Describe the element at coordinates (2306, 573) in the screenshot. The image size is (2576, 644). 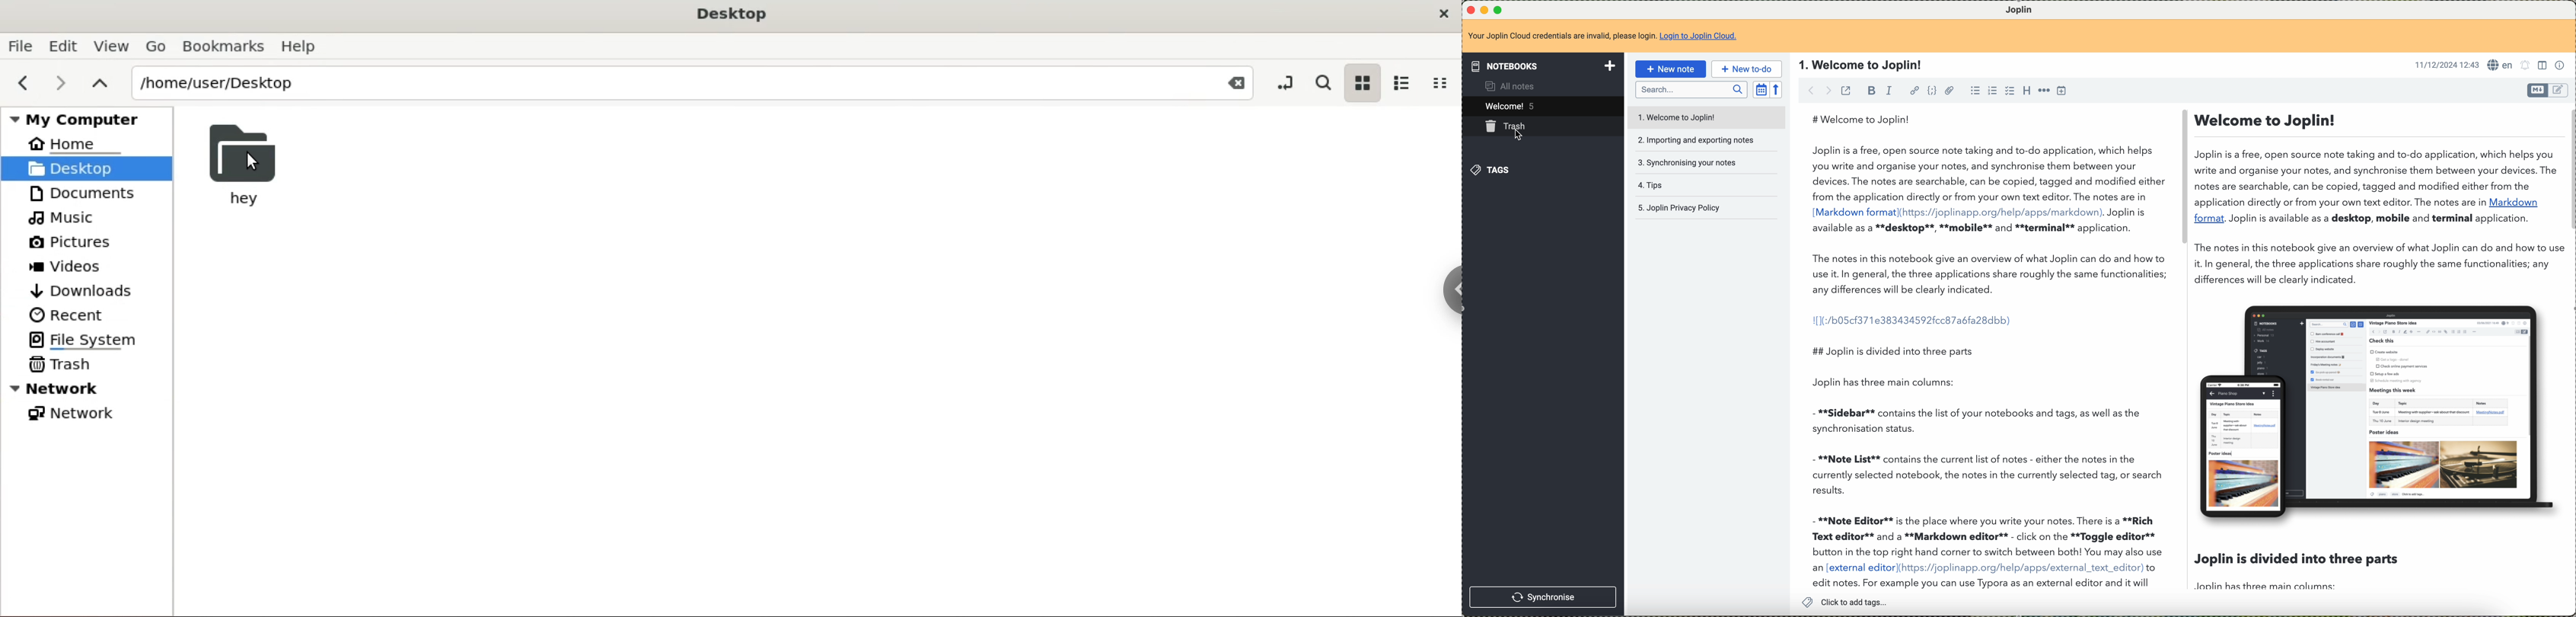
I see `Joplin is divided into three parts
loolin has three main columns:` at that location.